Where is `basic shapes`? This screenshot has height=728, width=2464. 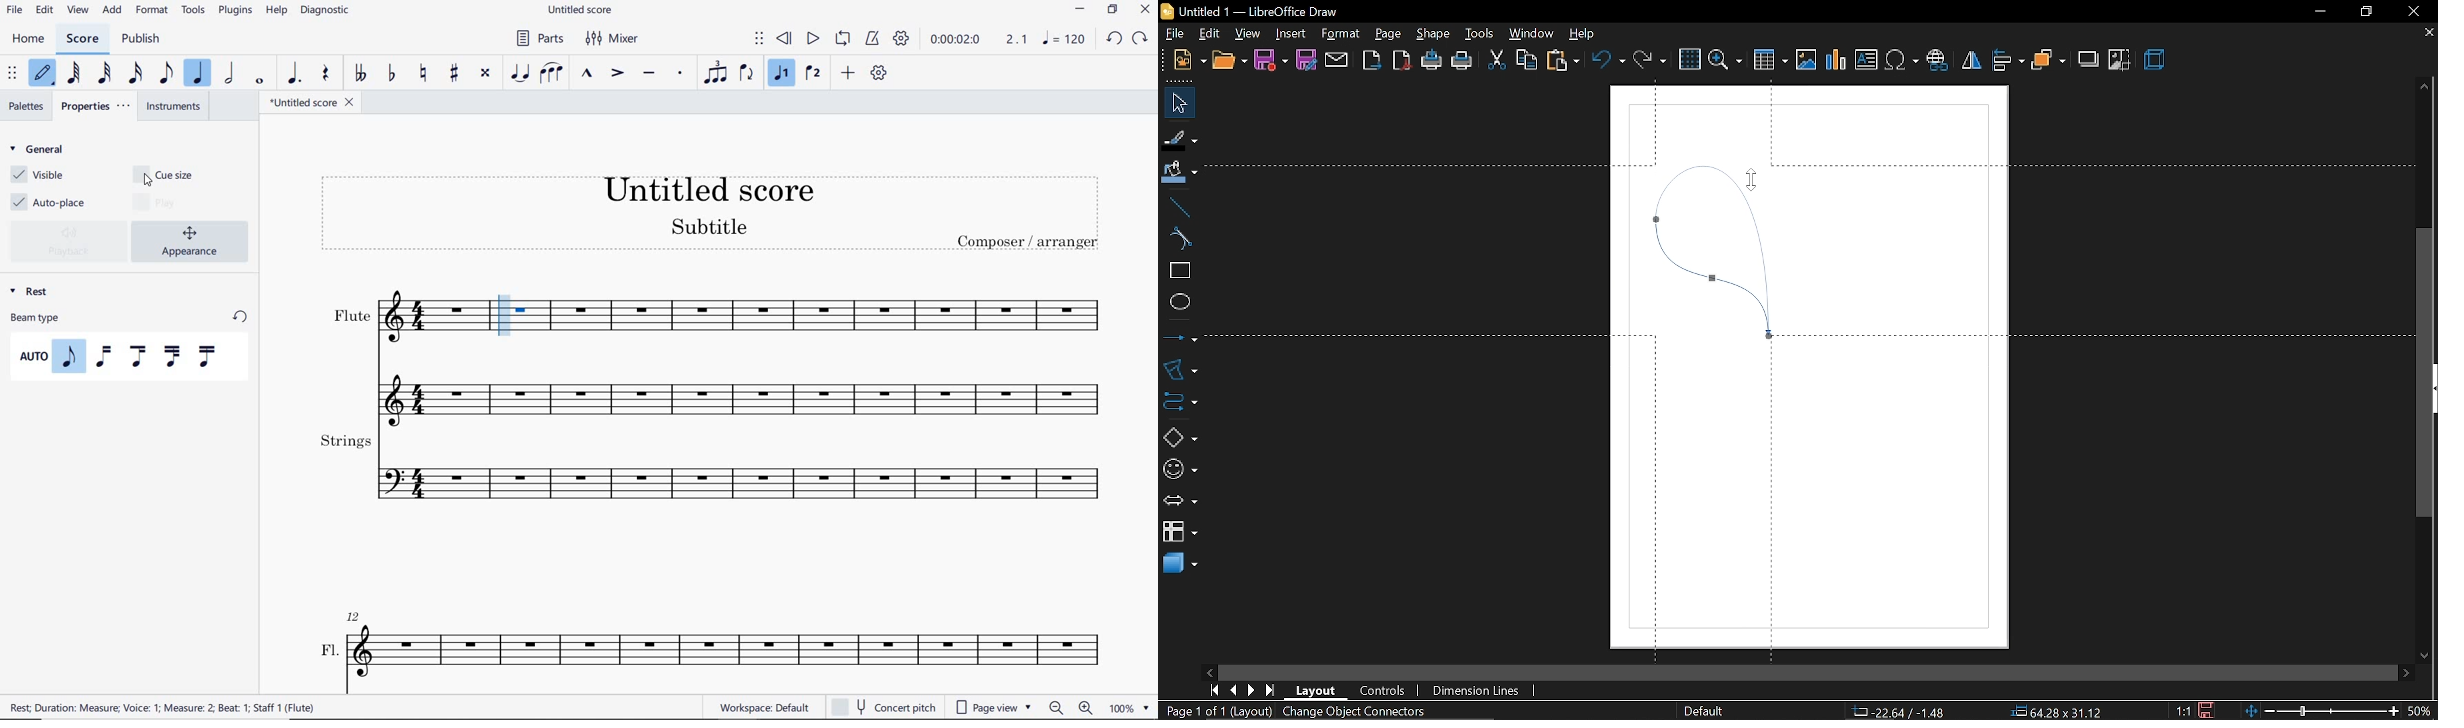 basic shapes is located at coordinates (1176, 434).